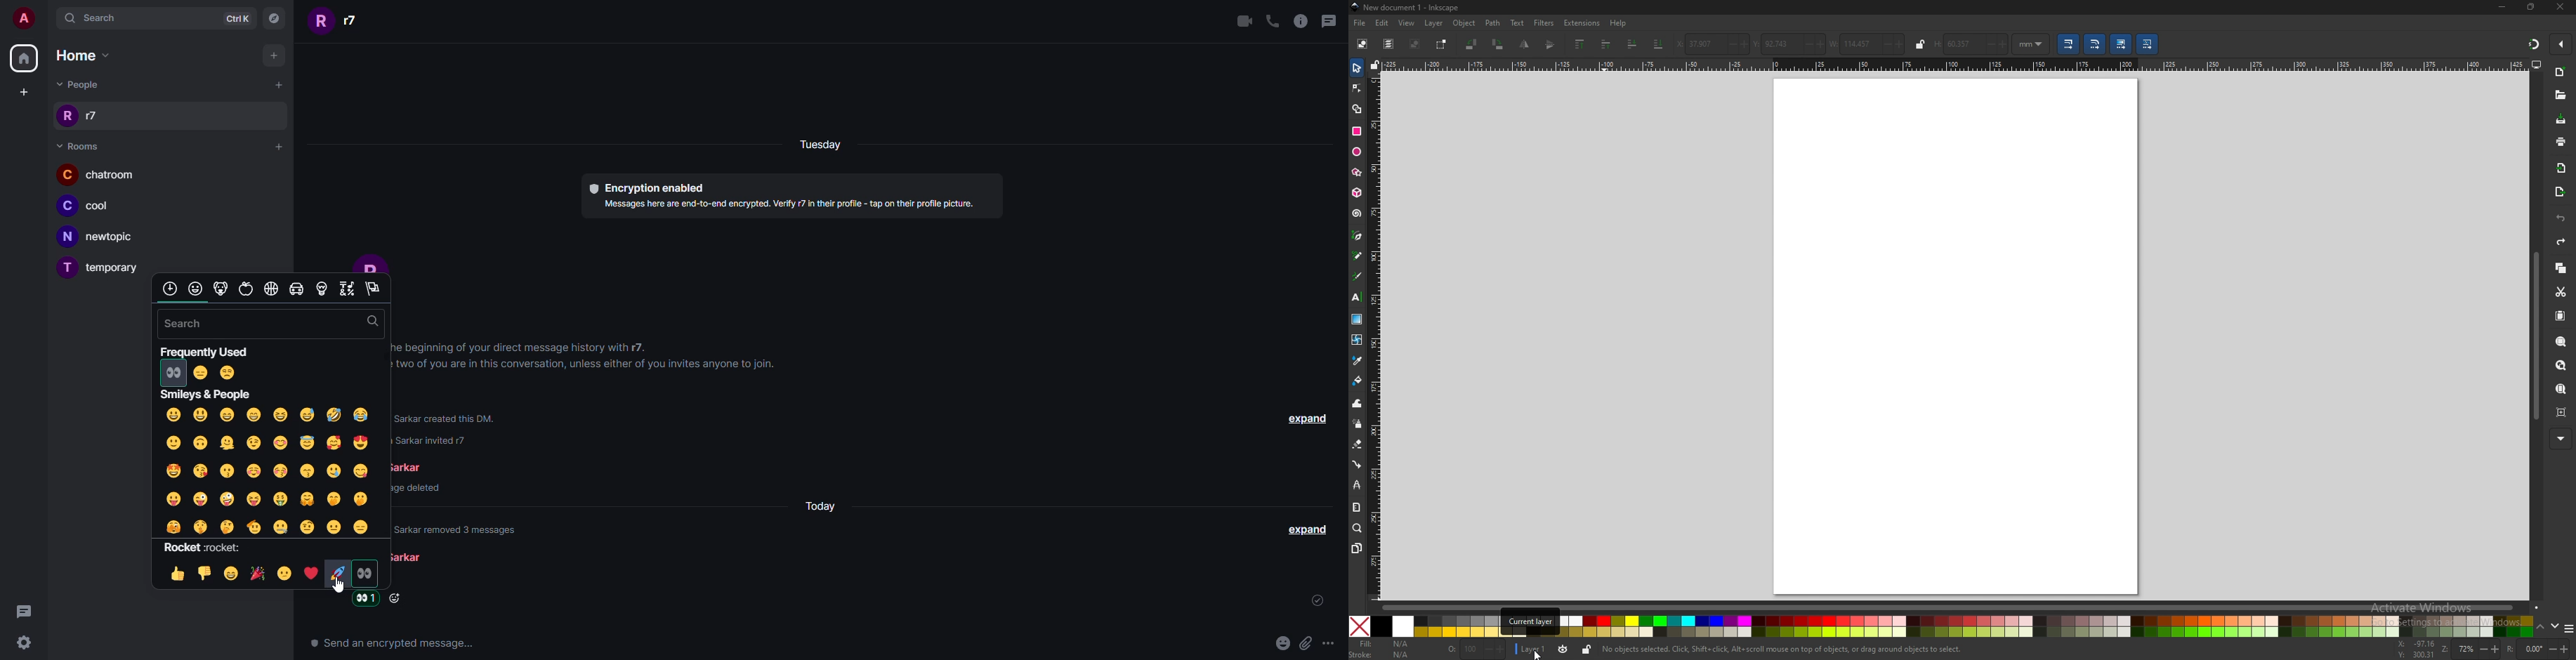 The image size is (2576, 672). What do you see at coordinates (1900, 45) in the screenshot?
I see `increase` at bounding box center [1900, 45].